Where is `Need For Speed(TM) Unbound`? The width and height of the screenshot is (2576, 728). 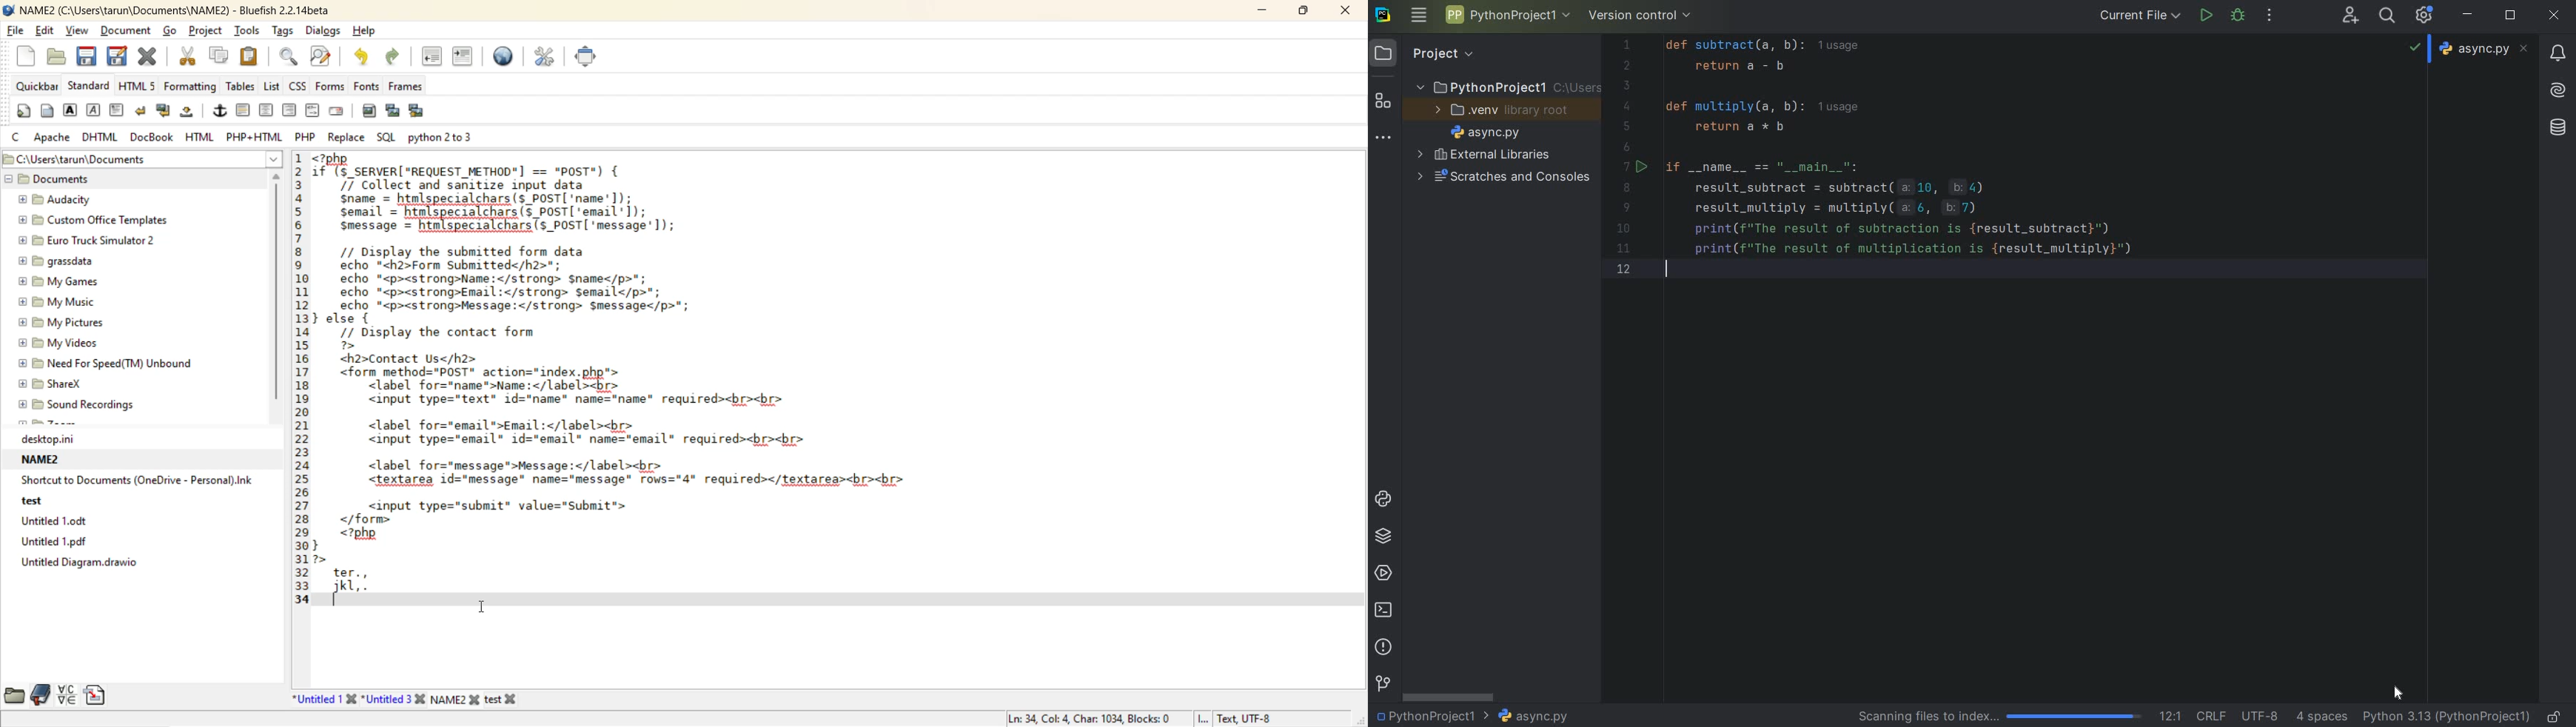
Need For Speed(TM) Unbound is located at coordinates (108, 362).